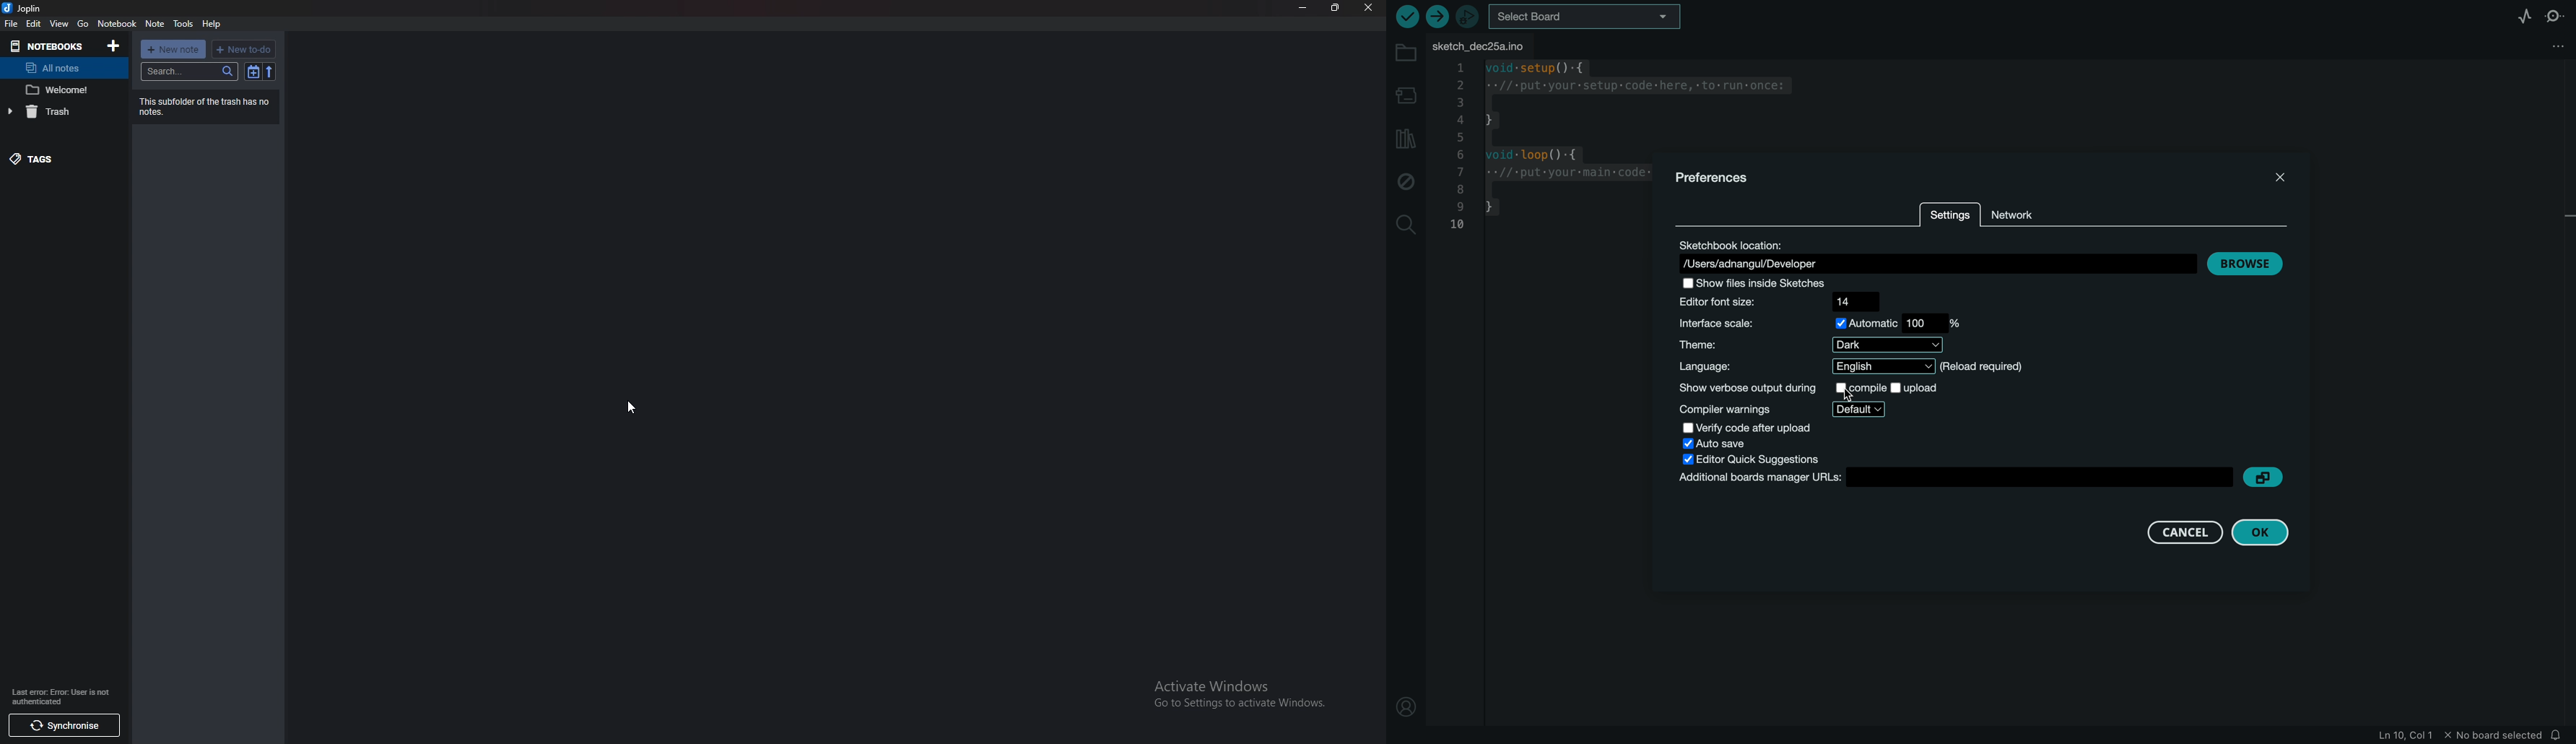 This screenshot has height=756, width=2576. I want to click on note, so click(62, 90).